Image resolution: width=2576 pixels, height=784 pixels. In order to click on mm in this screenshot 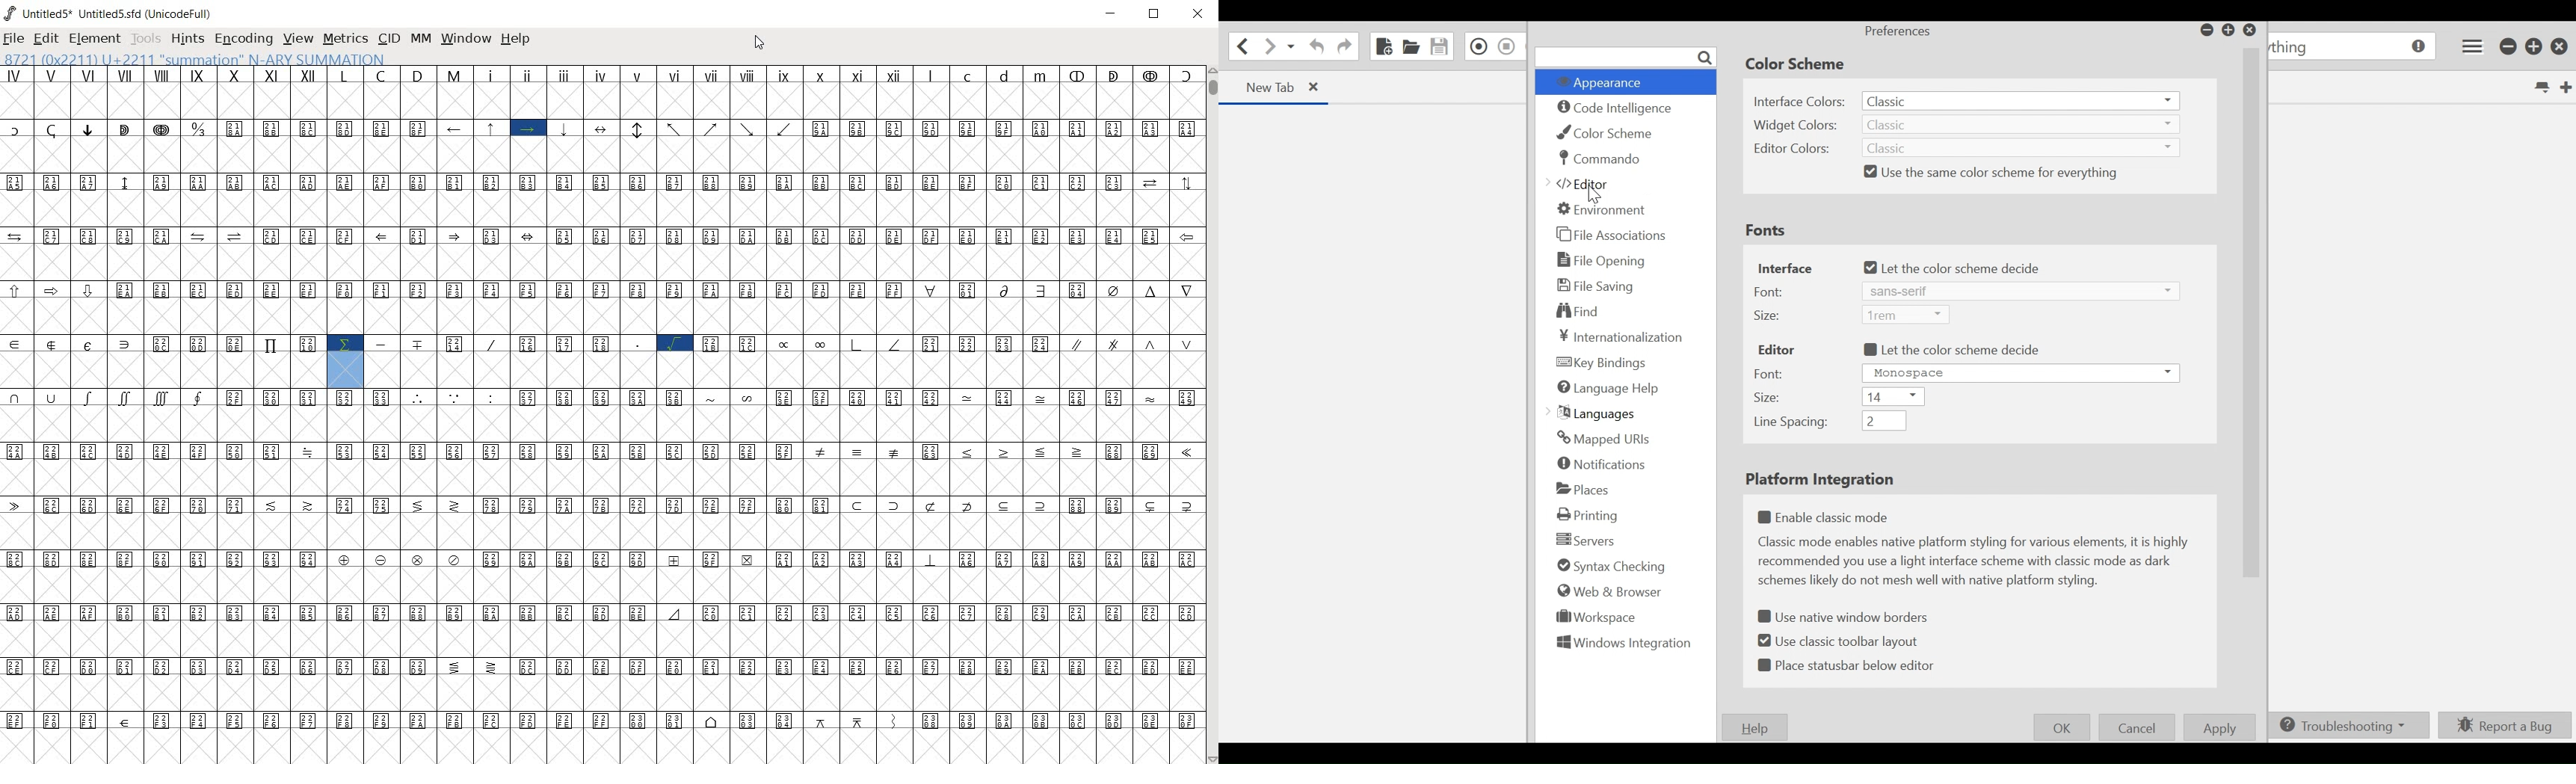, I will do `click(419, 39)`.